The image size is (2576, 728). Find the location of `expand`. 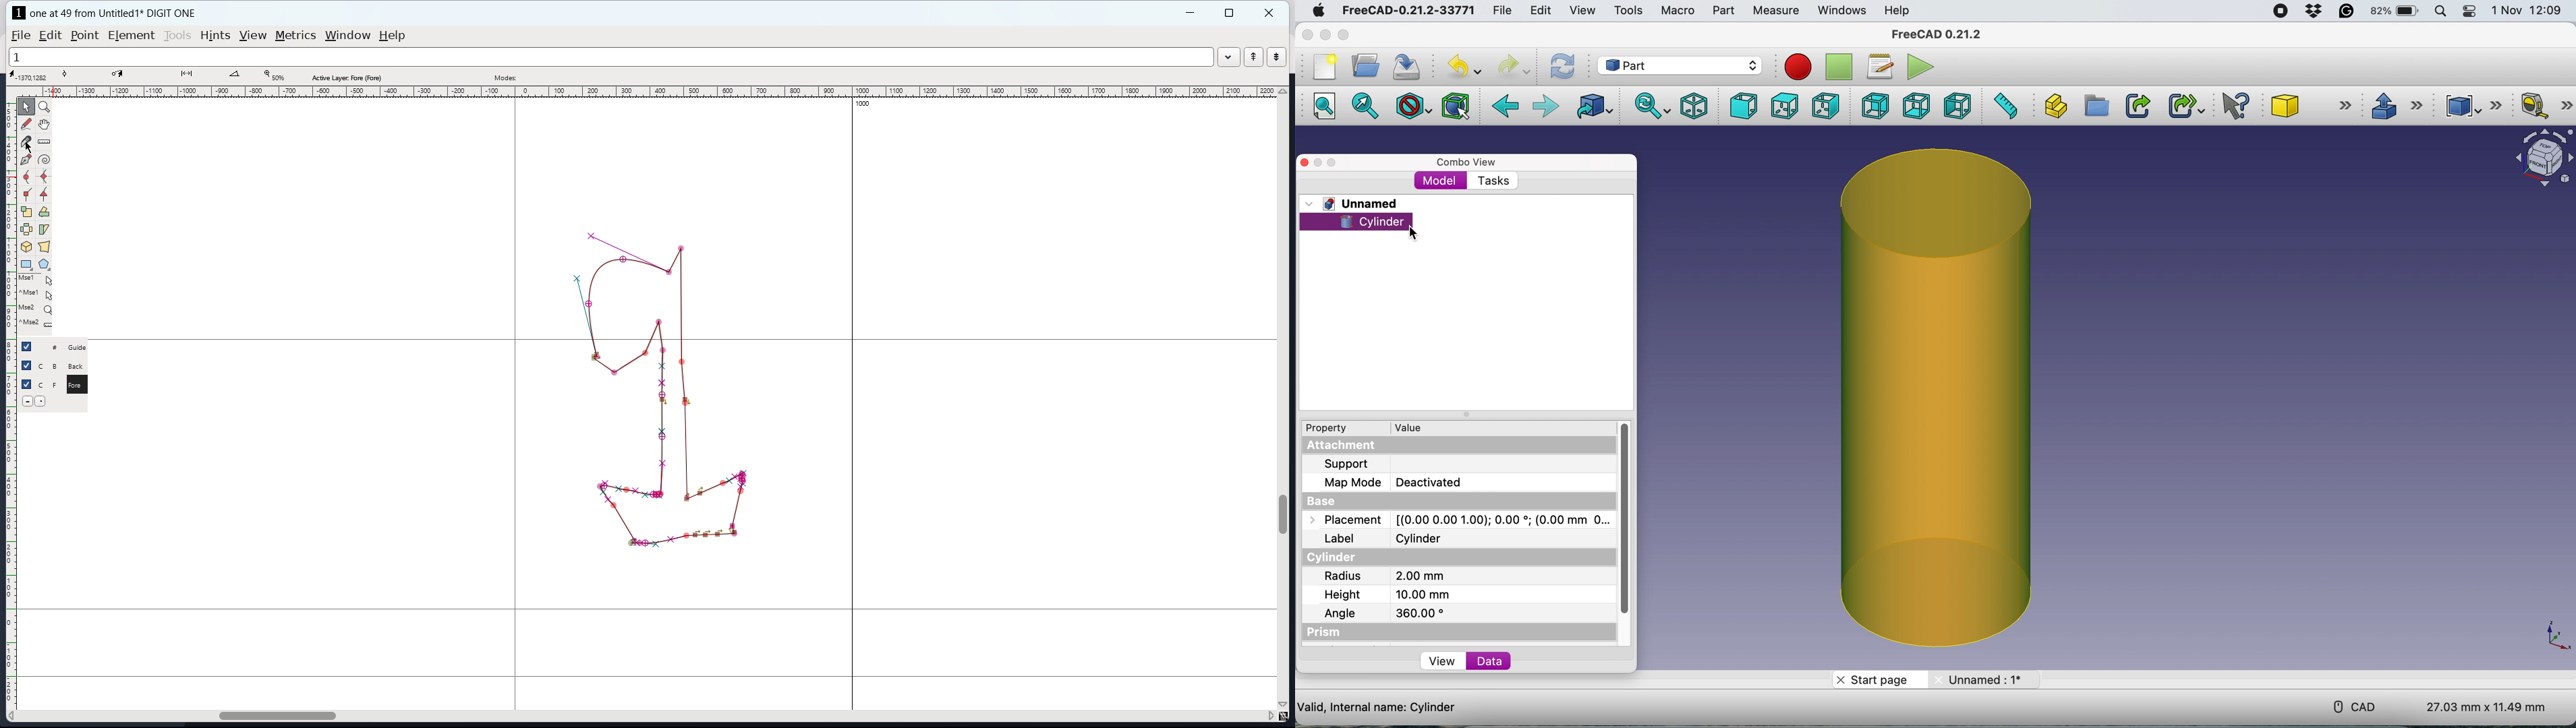

expand is located at coordinates (1228, 59).